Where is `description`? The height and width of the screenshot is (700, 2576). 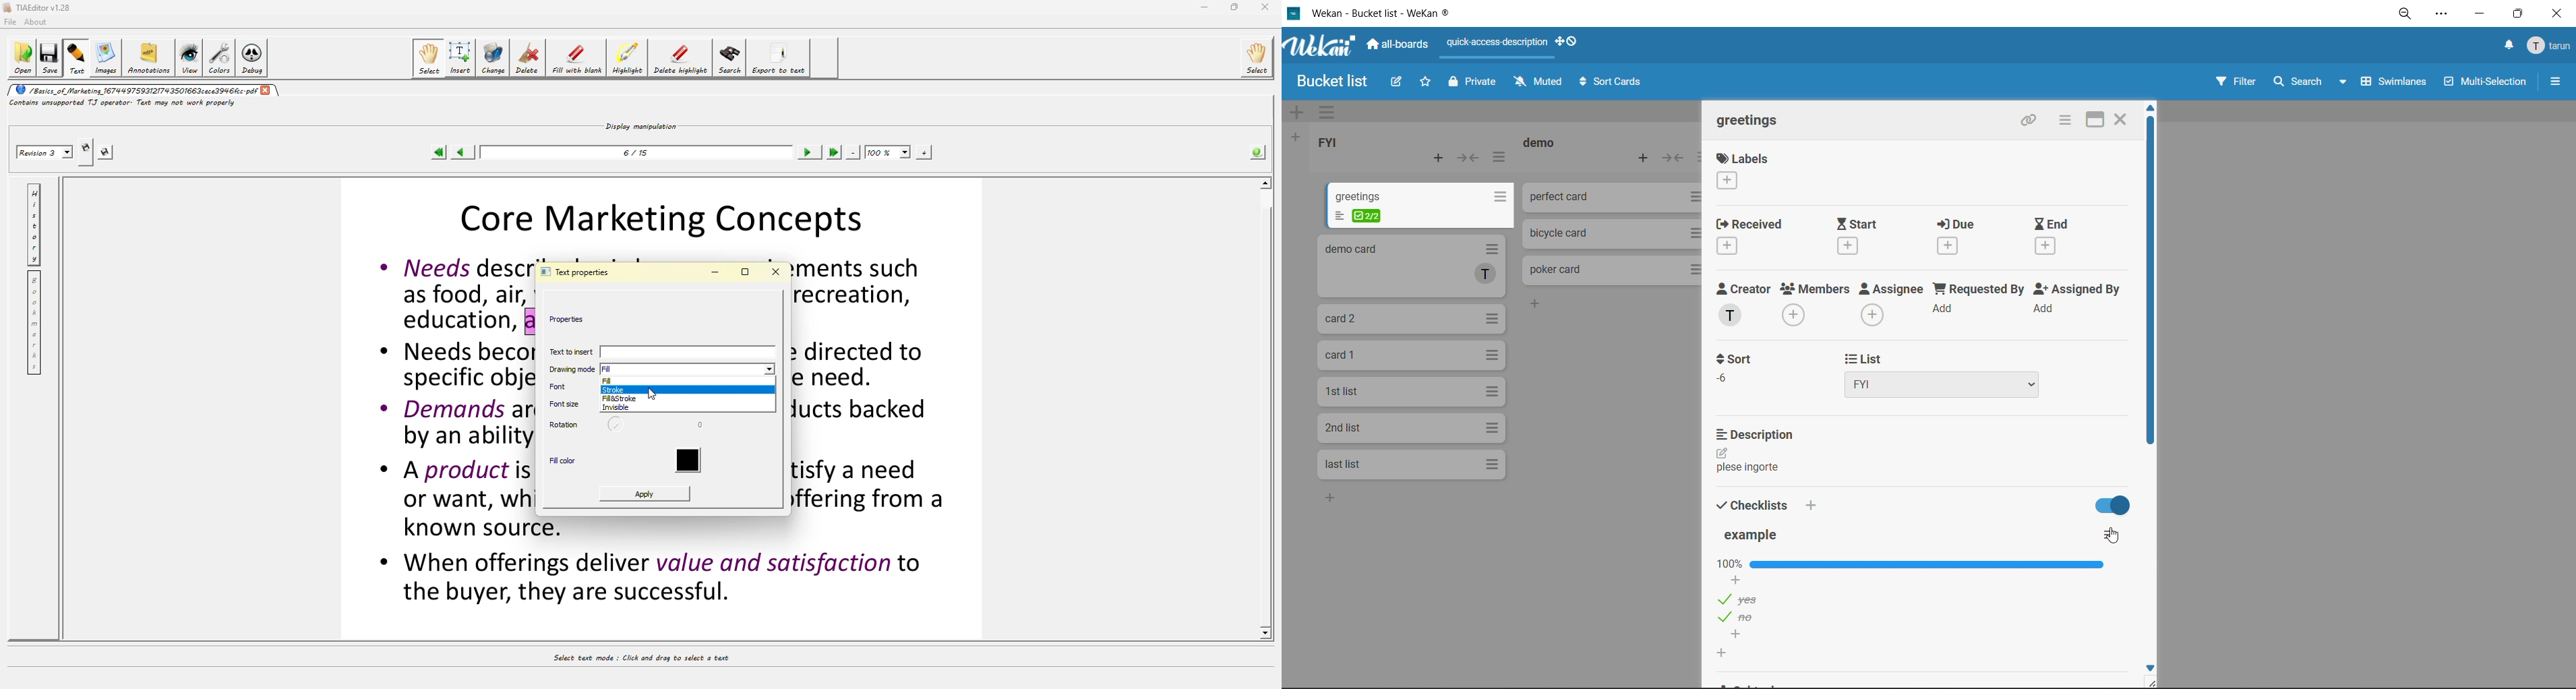
description is located at coordinates (1759, 436).